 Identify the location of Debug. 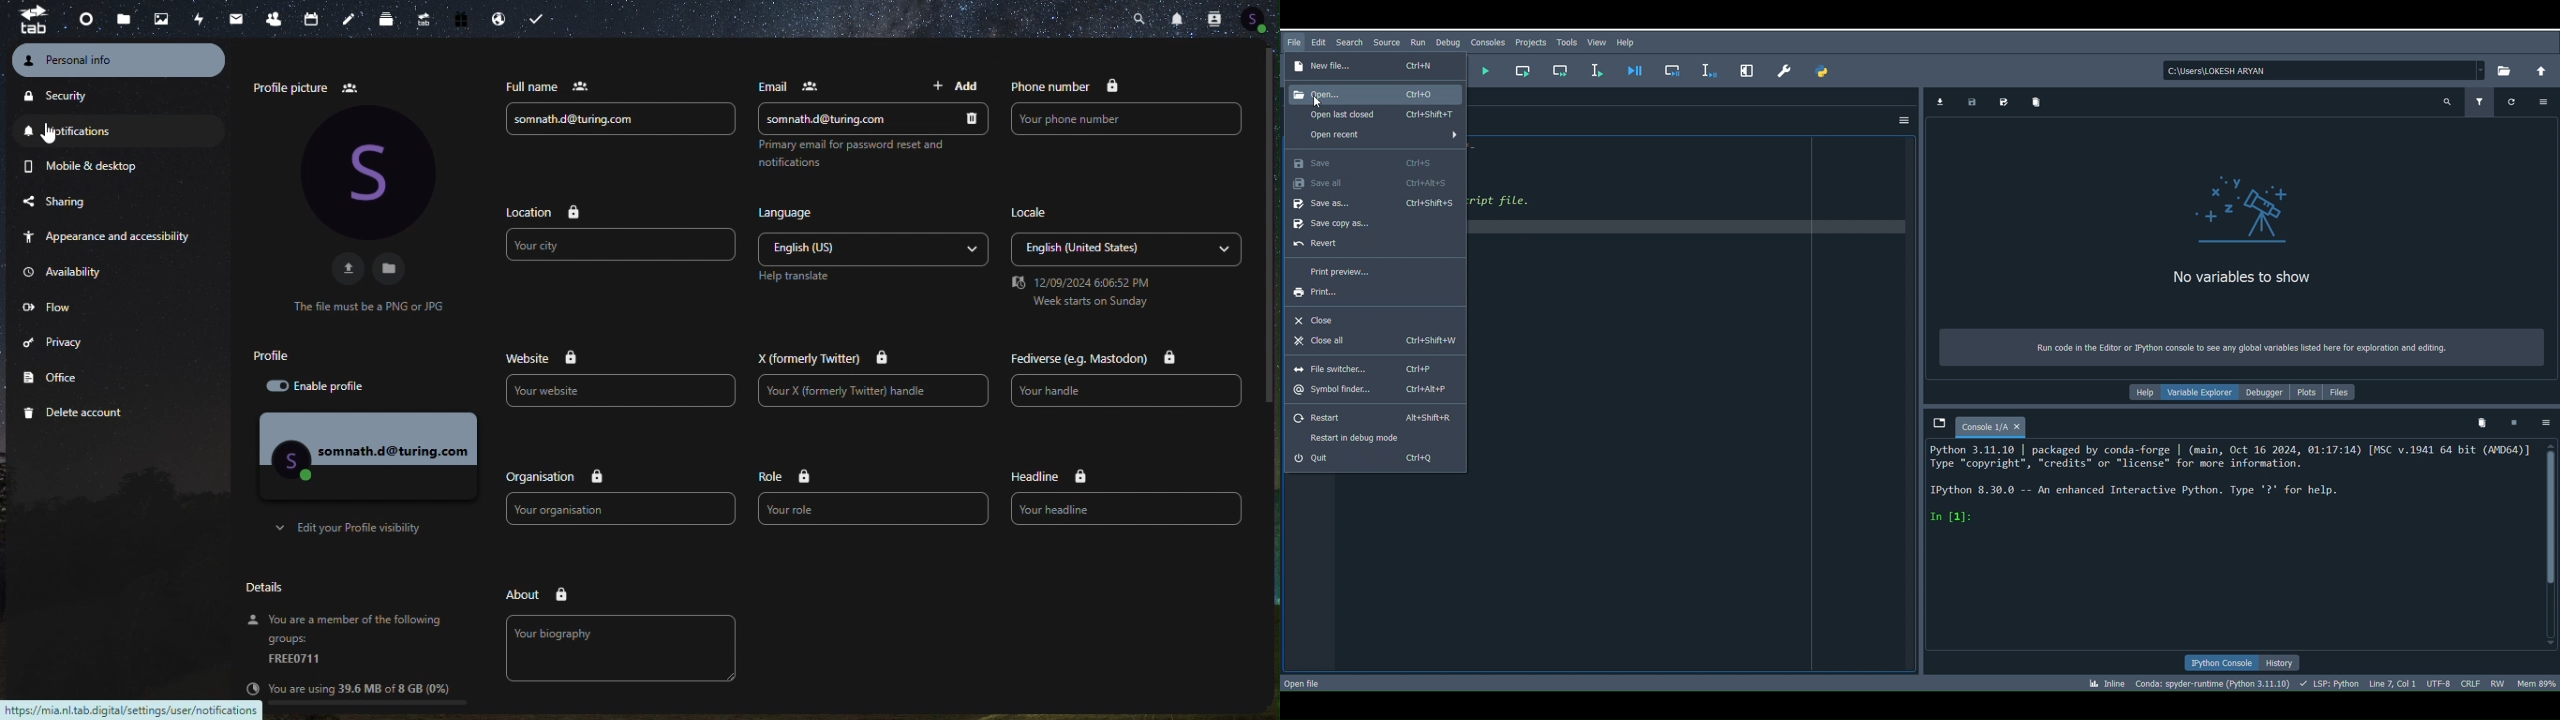
(1449, 41).